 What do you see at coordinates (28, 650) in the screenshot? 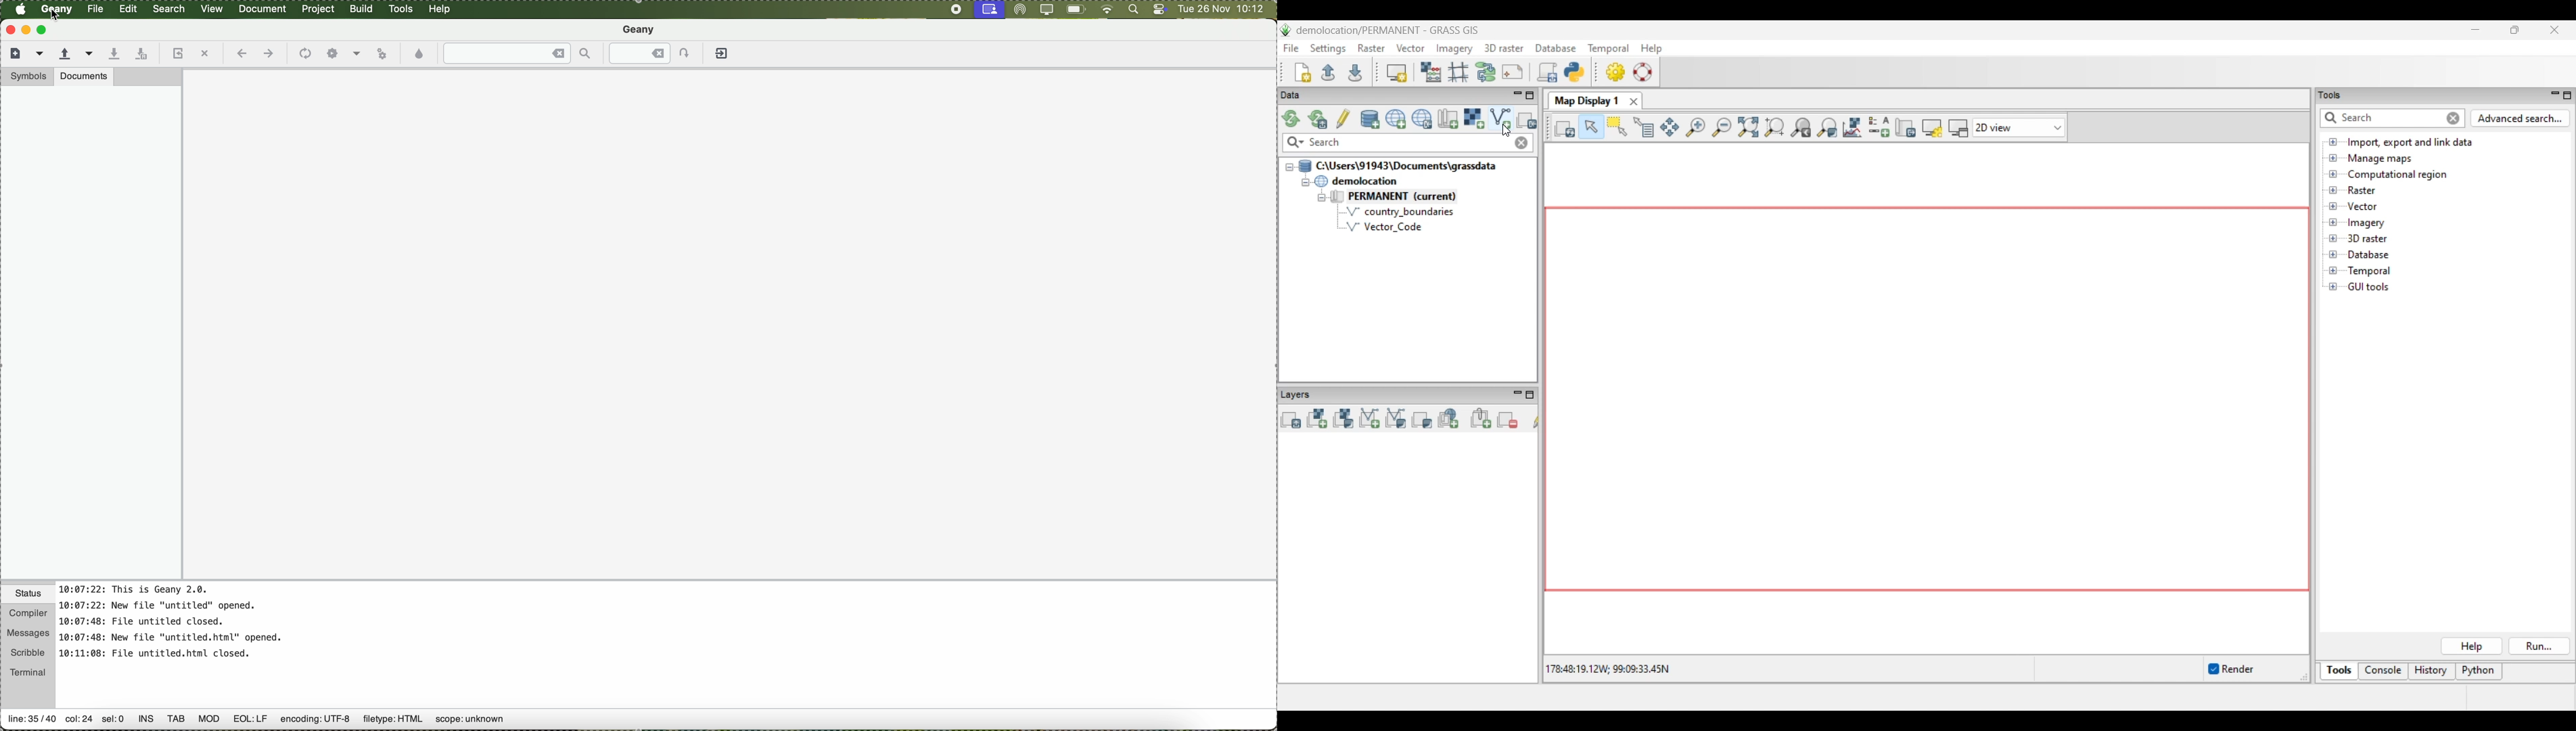
I see `scribble` at bounding box center [28, 650].